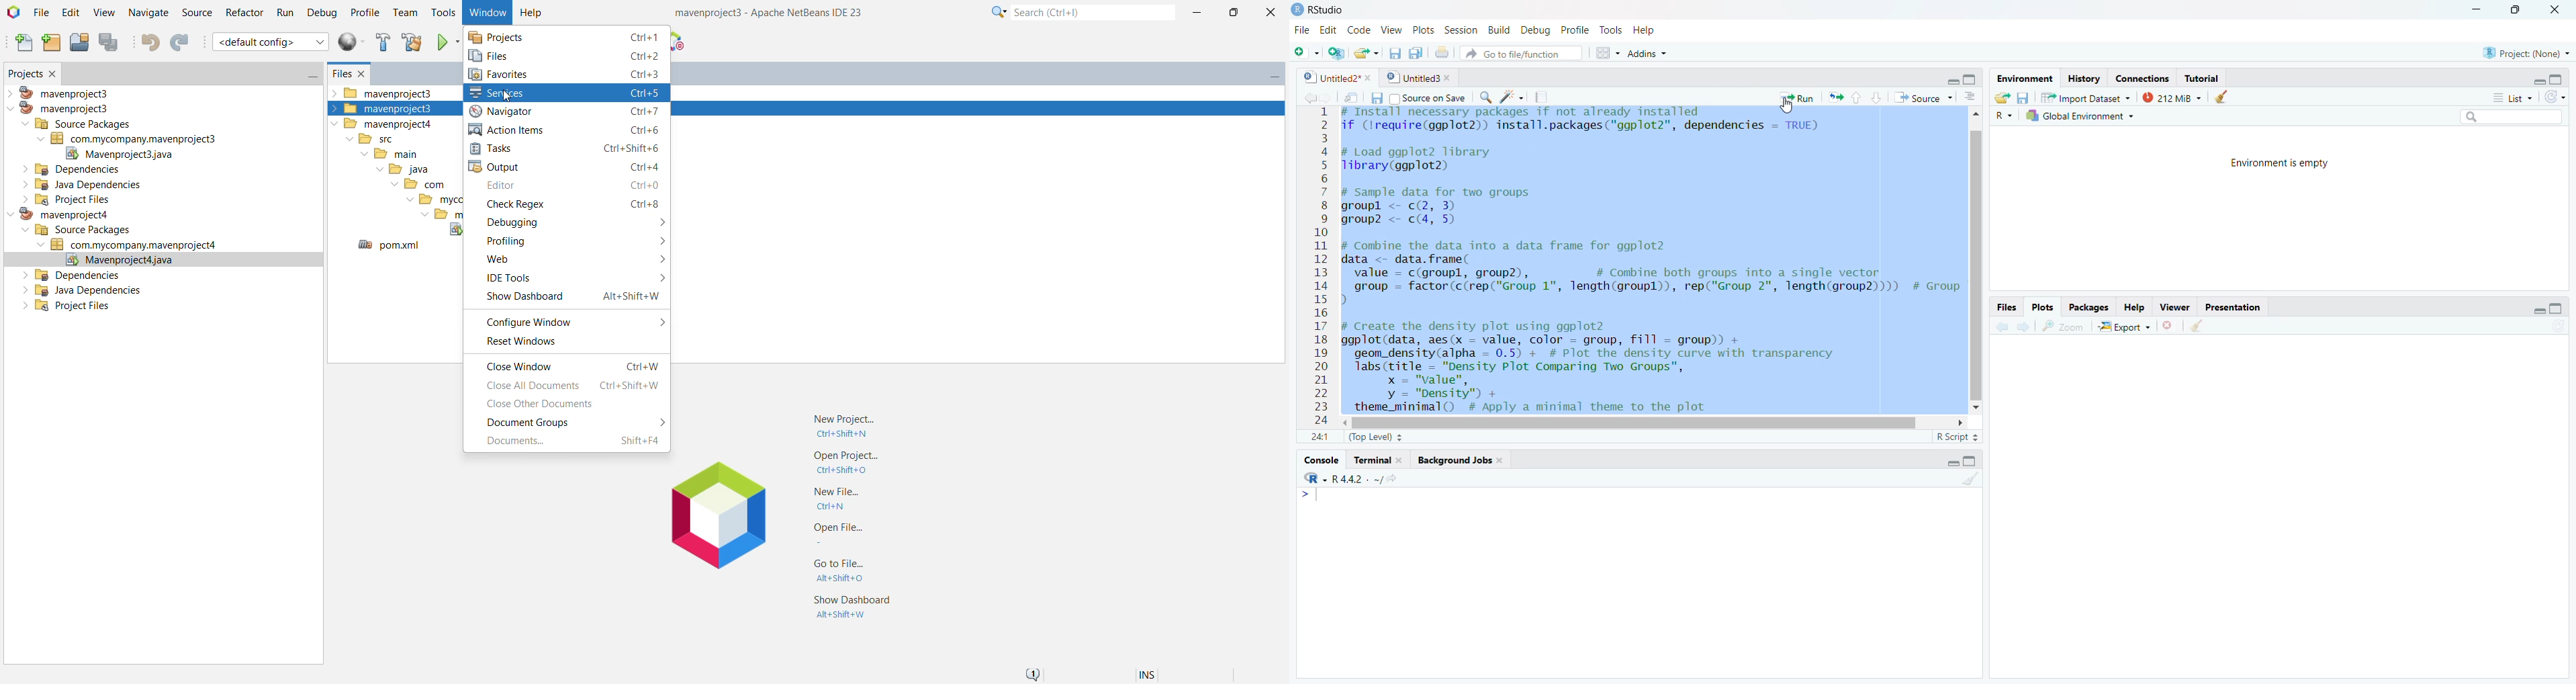  What do you see at coordinates (572, 260) in the screenshot?
I see `Web` at bounding box center [572, 260].